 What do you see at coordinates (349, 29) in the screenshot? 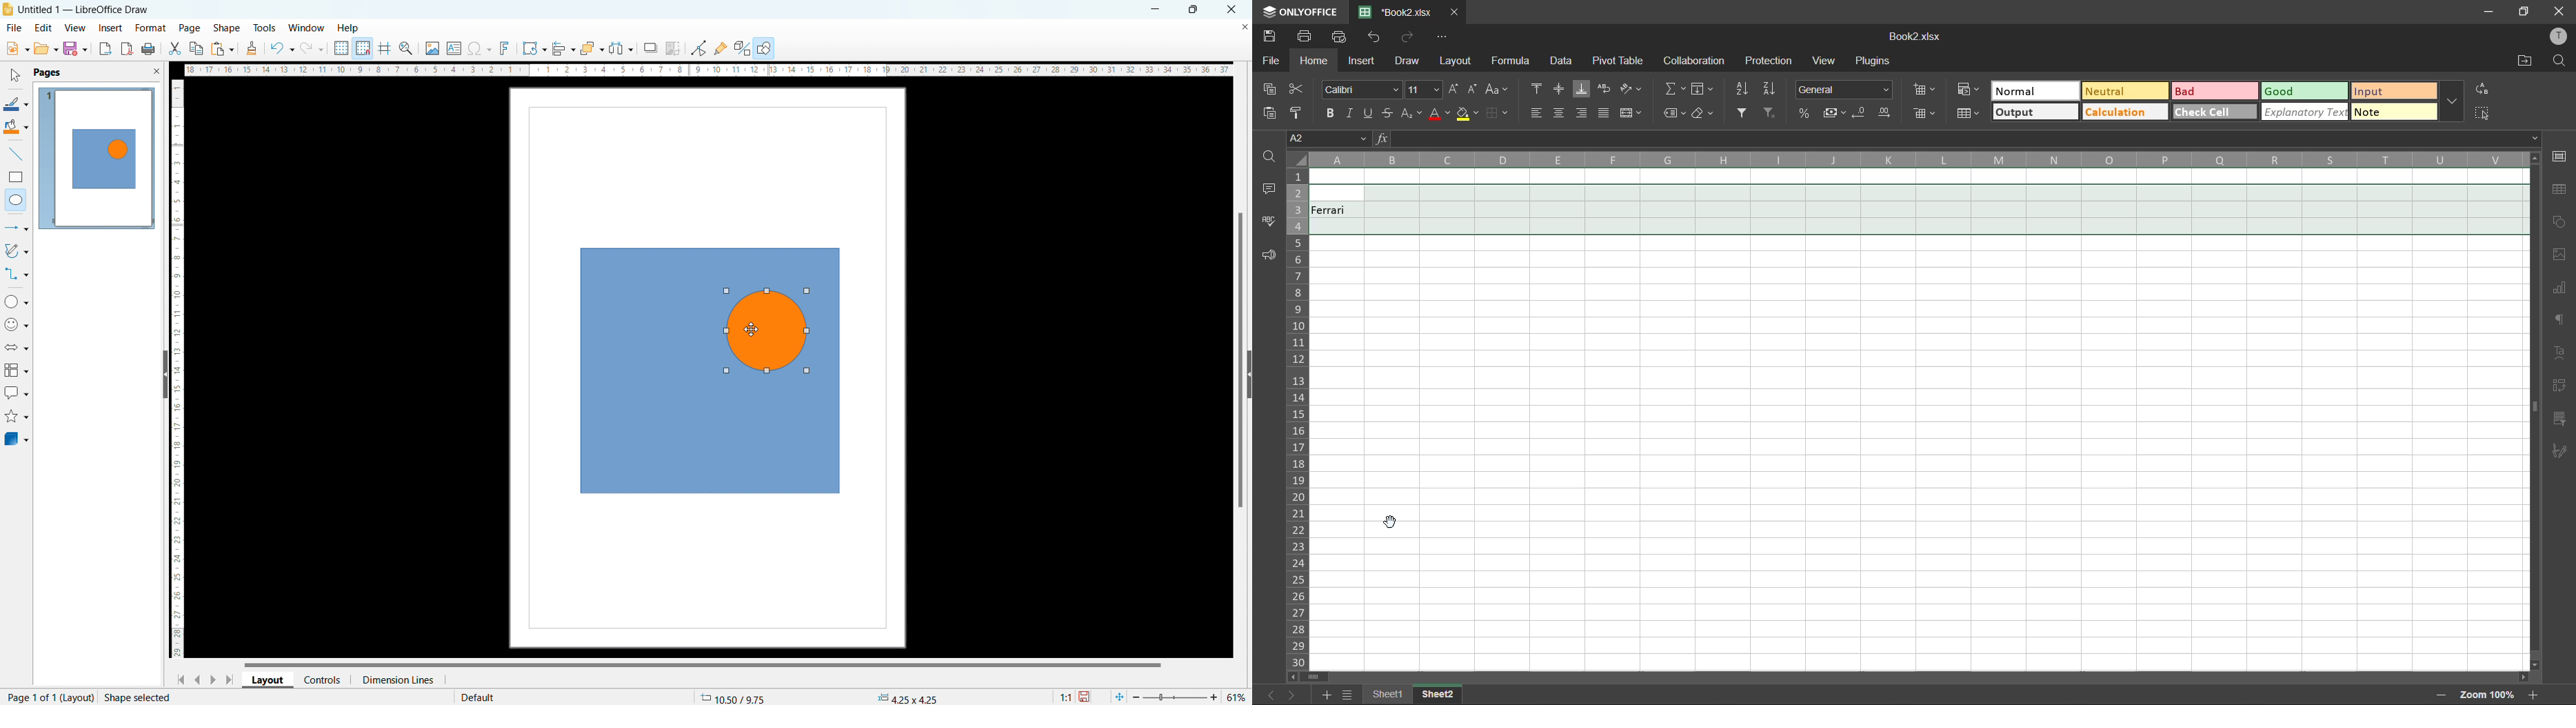
I see `help` at bounding box center [349, 29].